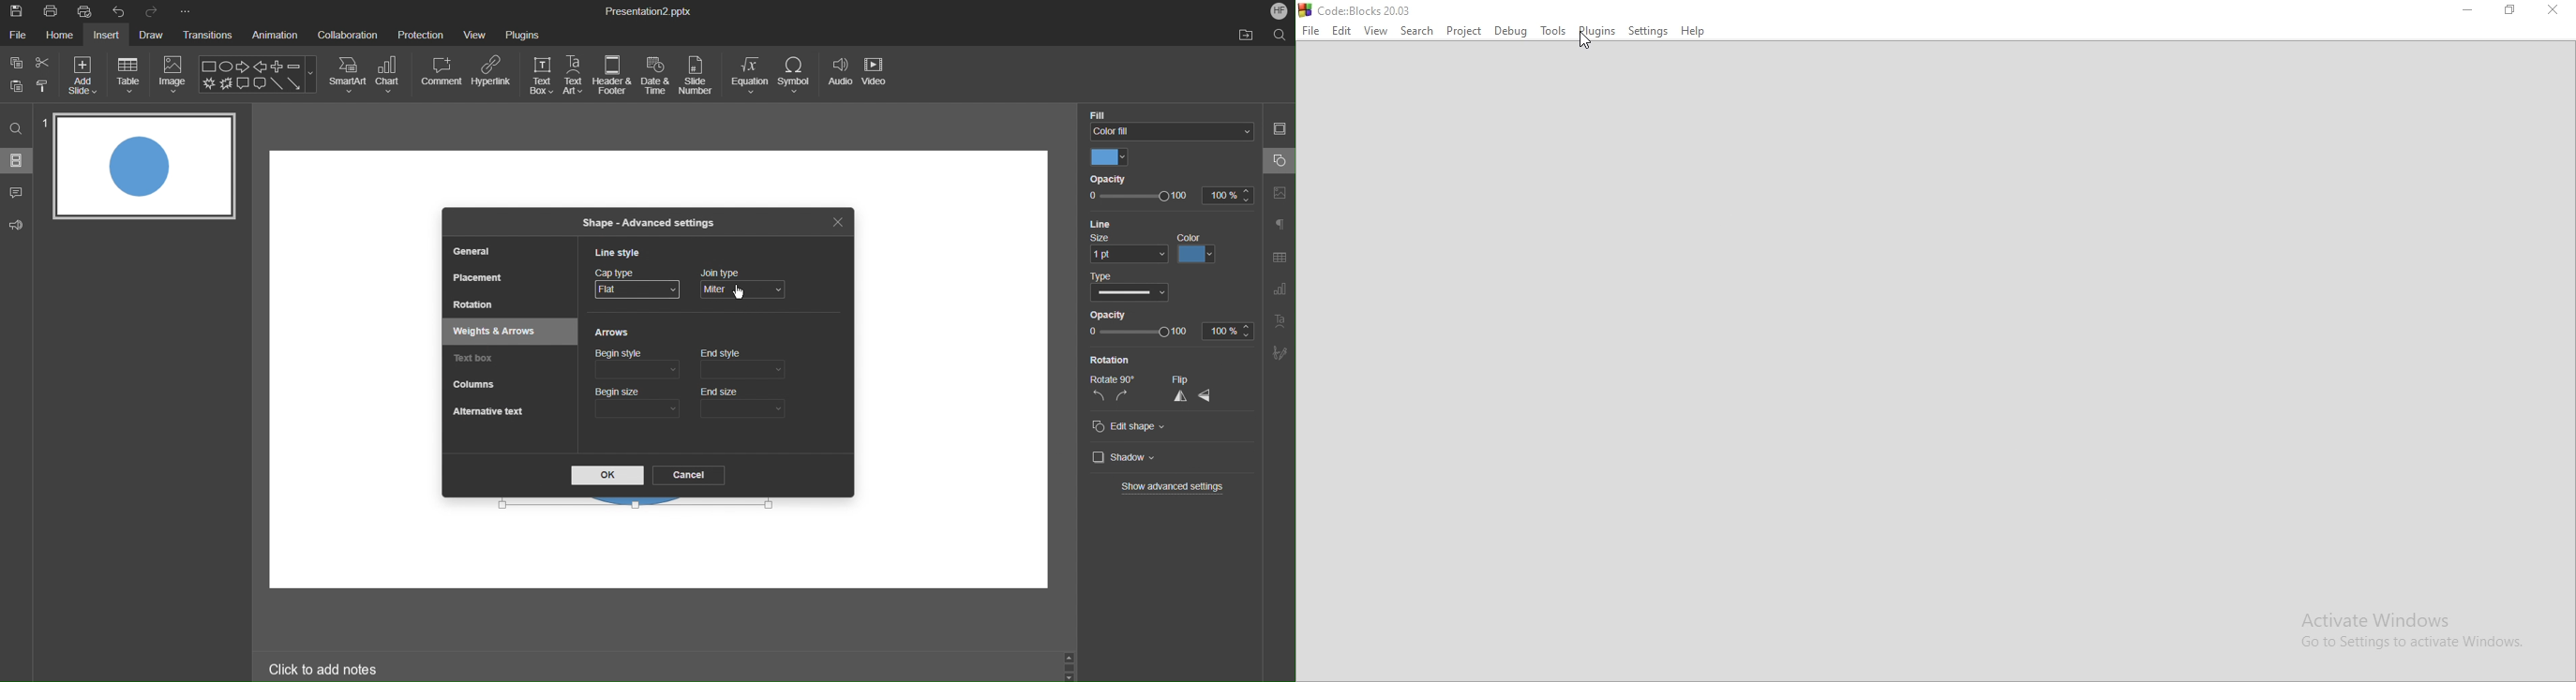 The image size is (2576, 700). Describe the element at coordinates (1279, 161) in the screenshot. I see `Shape Settings` at that location.